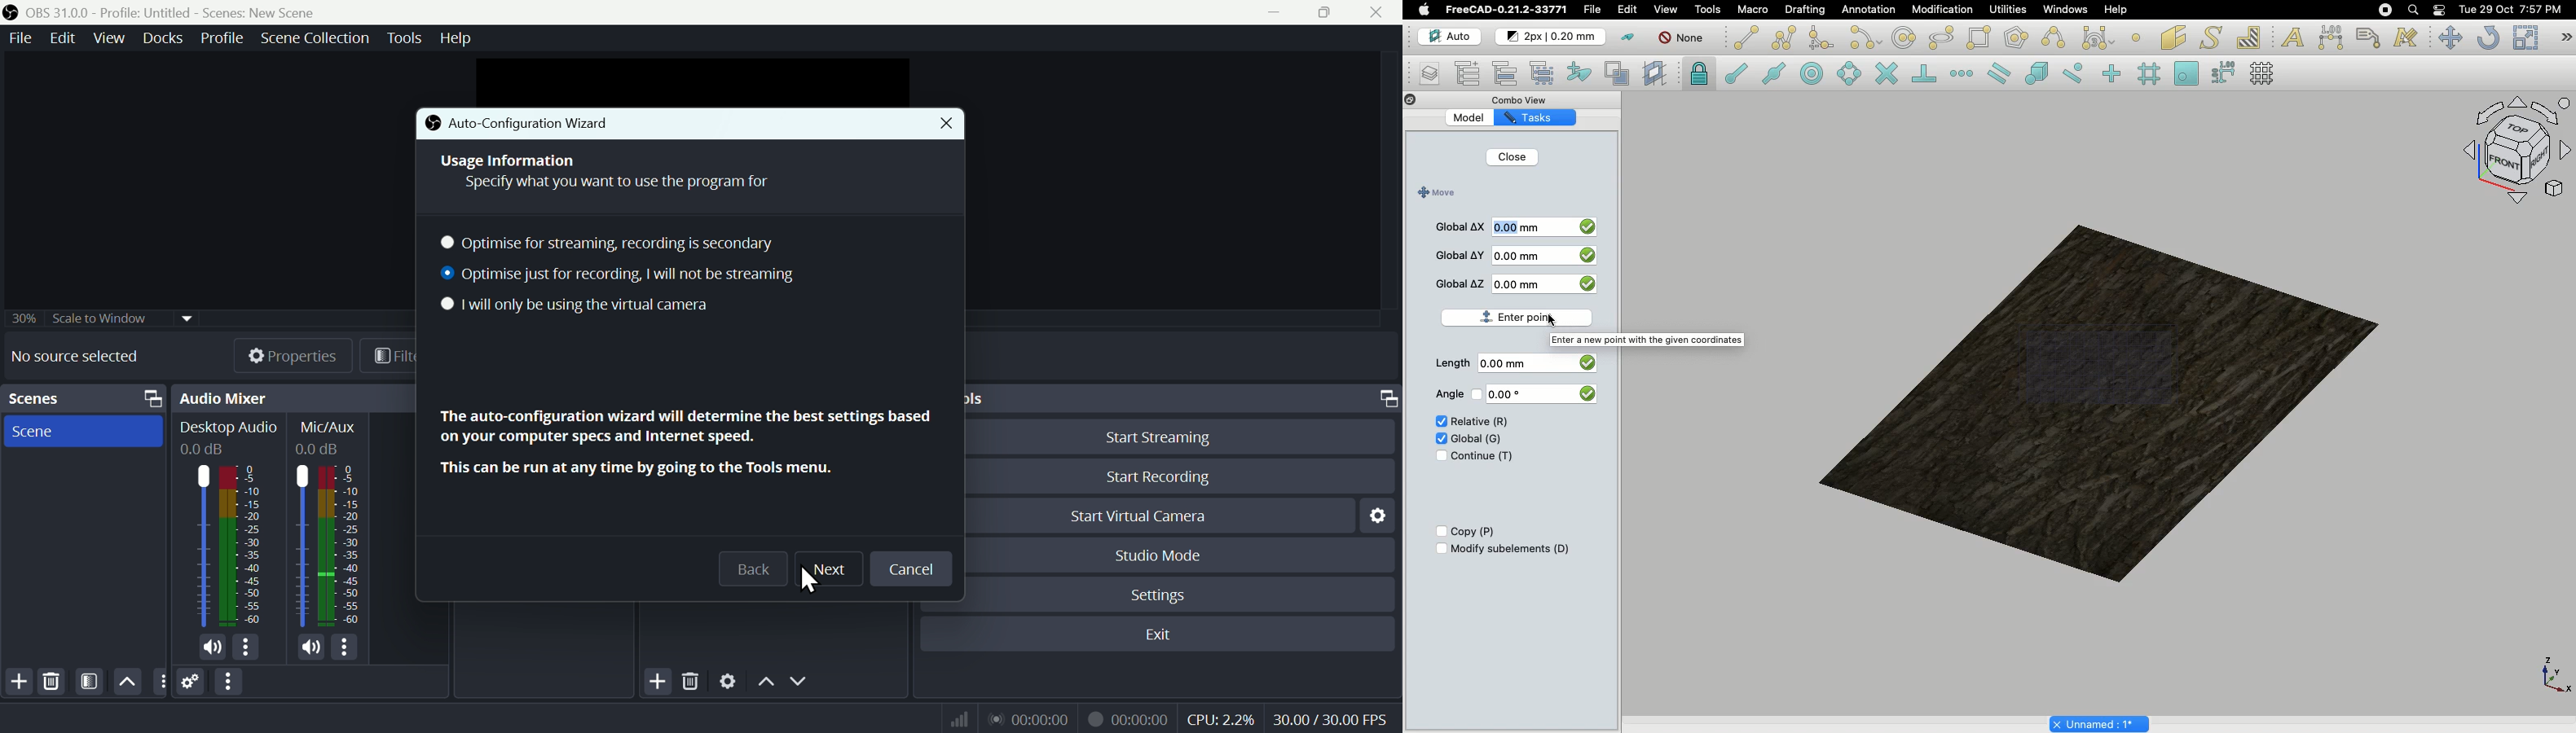 Image resolution: width=2576 pixels, height=756 pixels. What do you see at coordinates (22, 38) in the screenshot?
I see `File` at bounding box center [22, 38].